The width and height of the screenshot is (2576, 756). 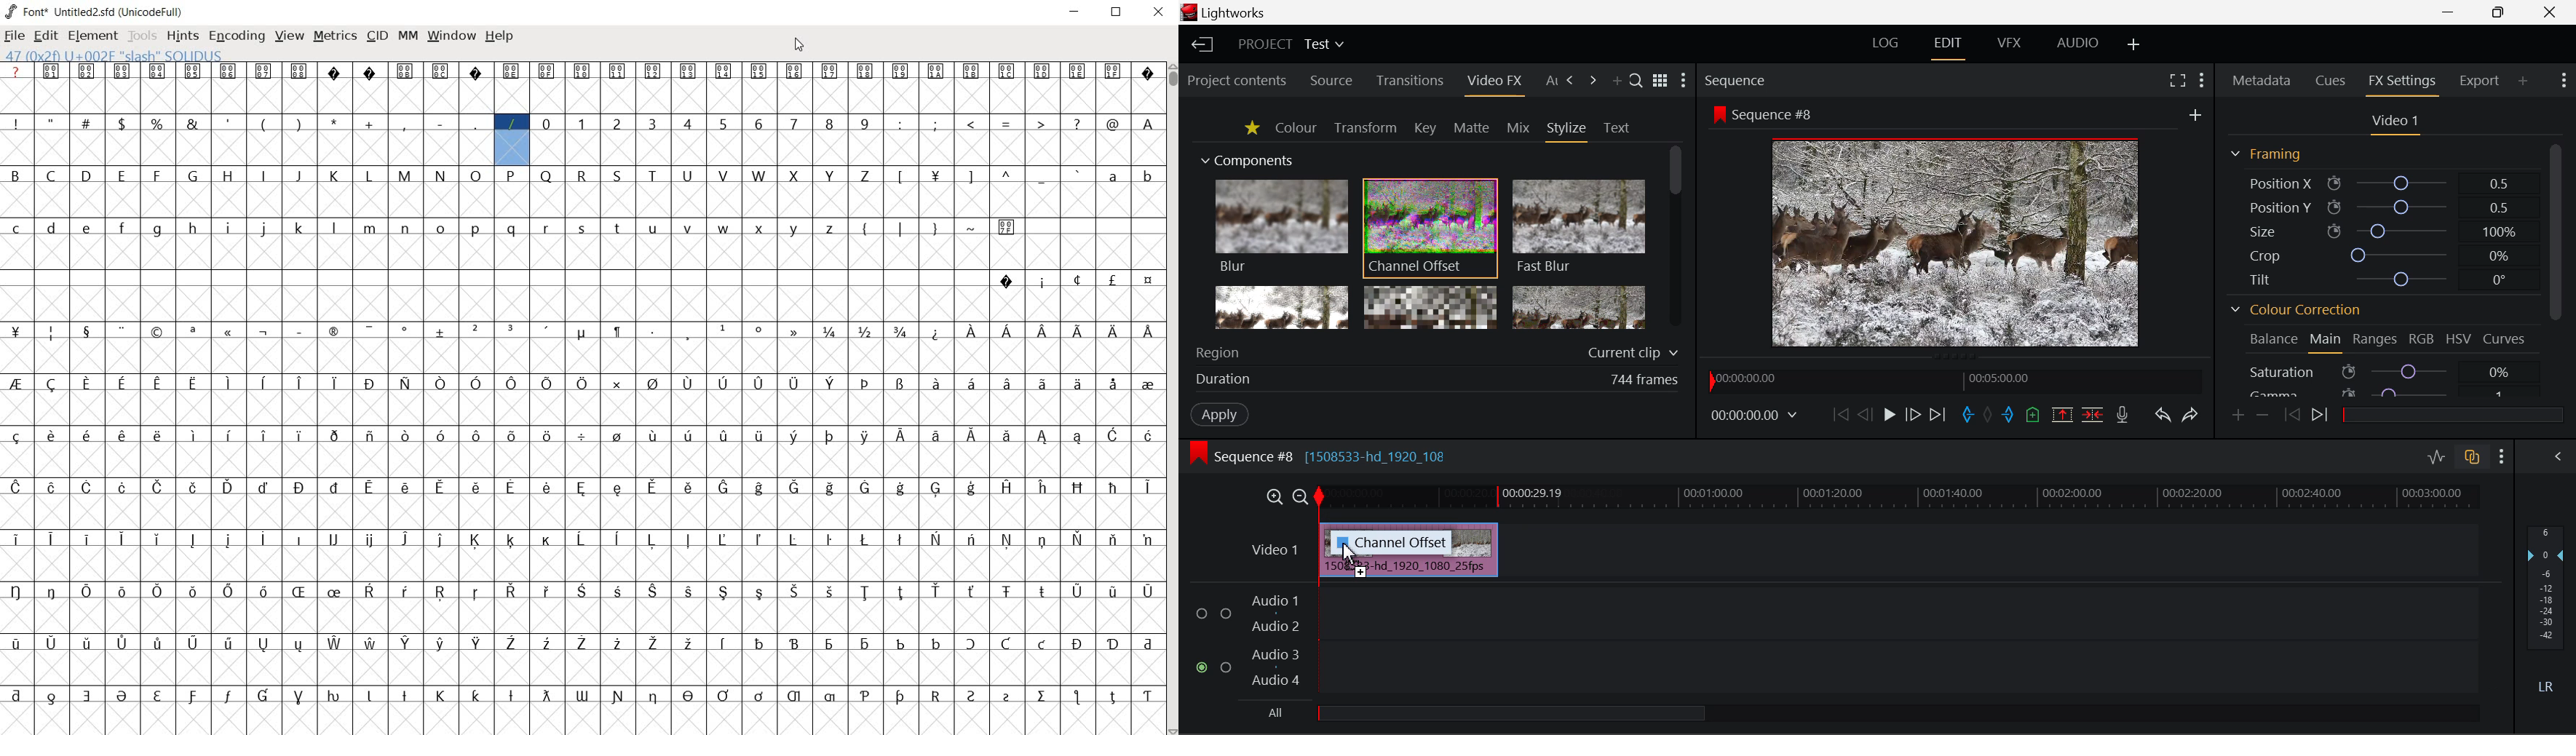 I want to click on Play, so click(x=1887, y=416).